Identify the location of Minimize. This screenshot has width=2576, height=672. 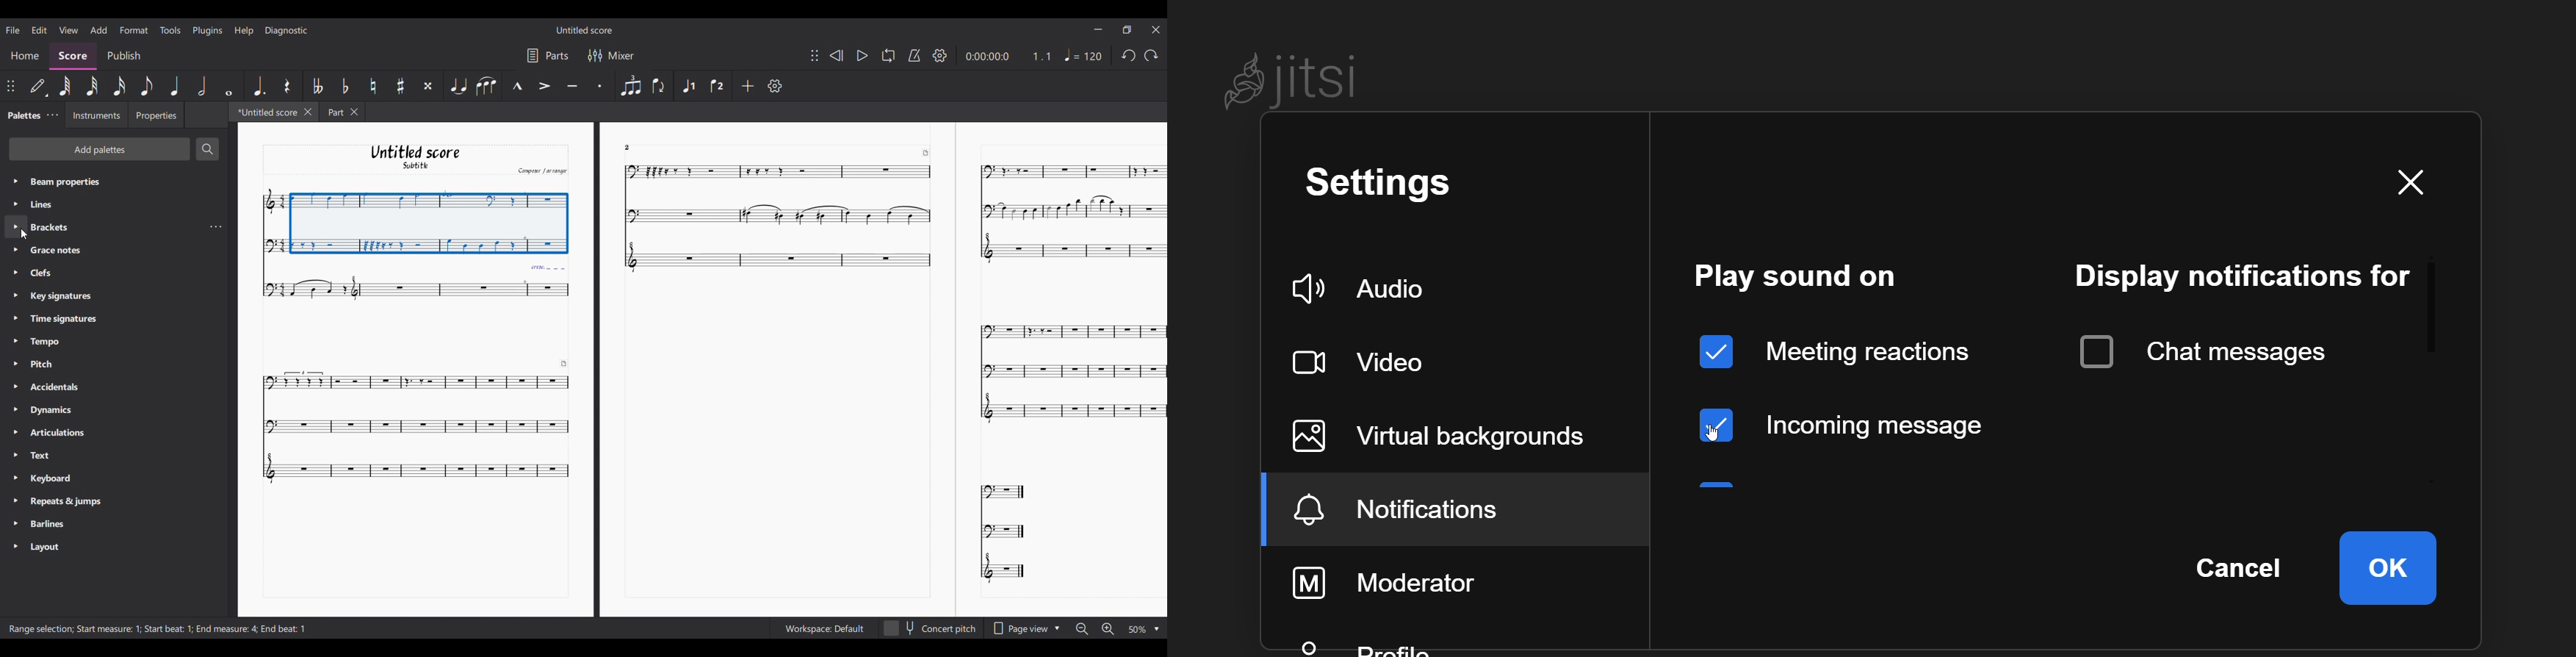
(1099, 29).